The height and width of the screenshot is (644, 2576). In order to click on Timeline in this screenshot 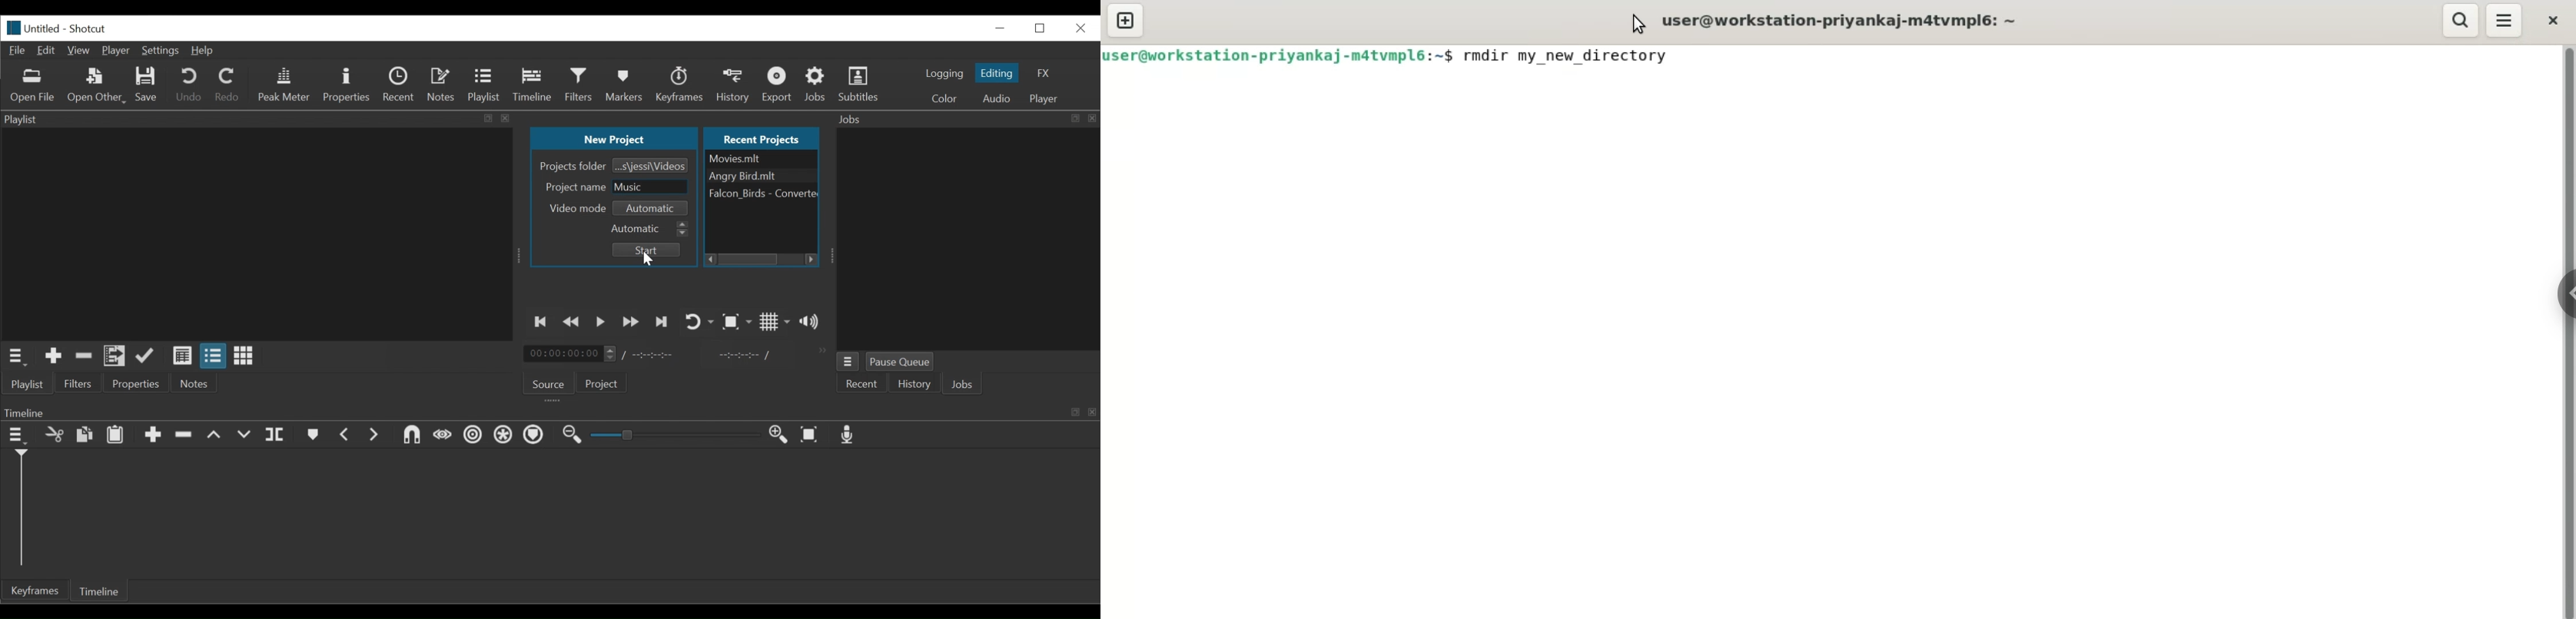, I will do `click(102, 591)`.